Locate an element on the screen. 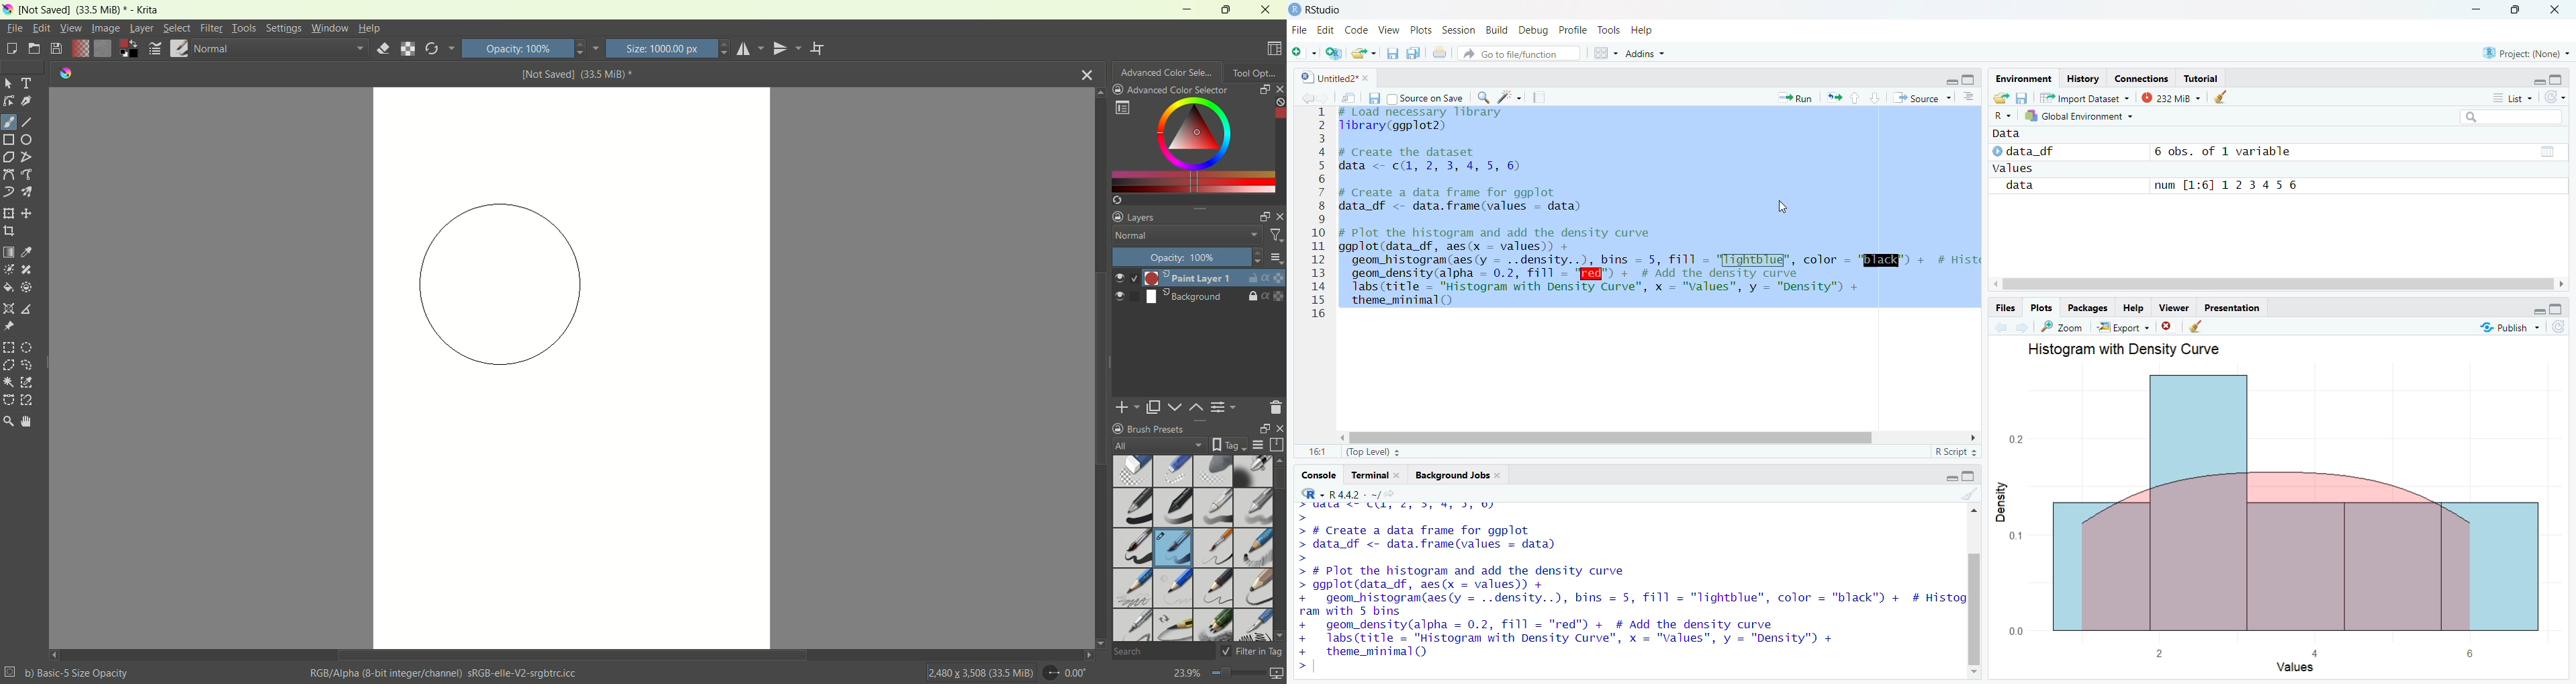 This screenshot has width=2576, height=700. (Top Level) is located at coordinates (1373, 452).